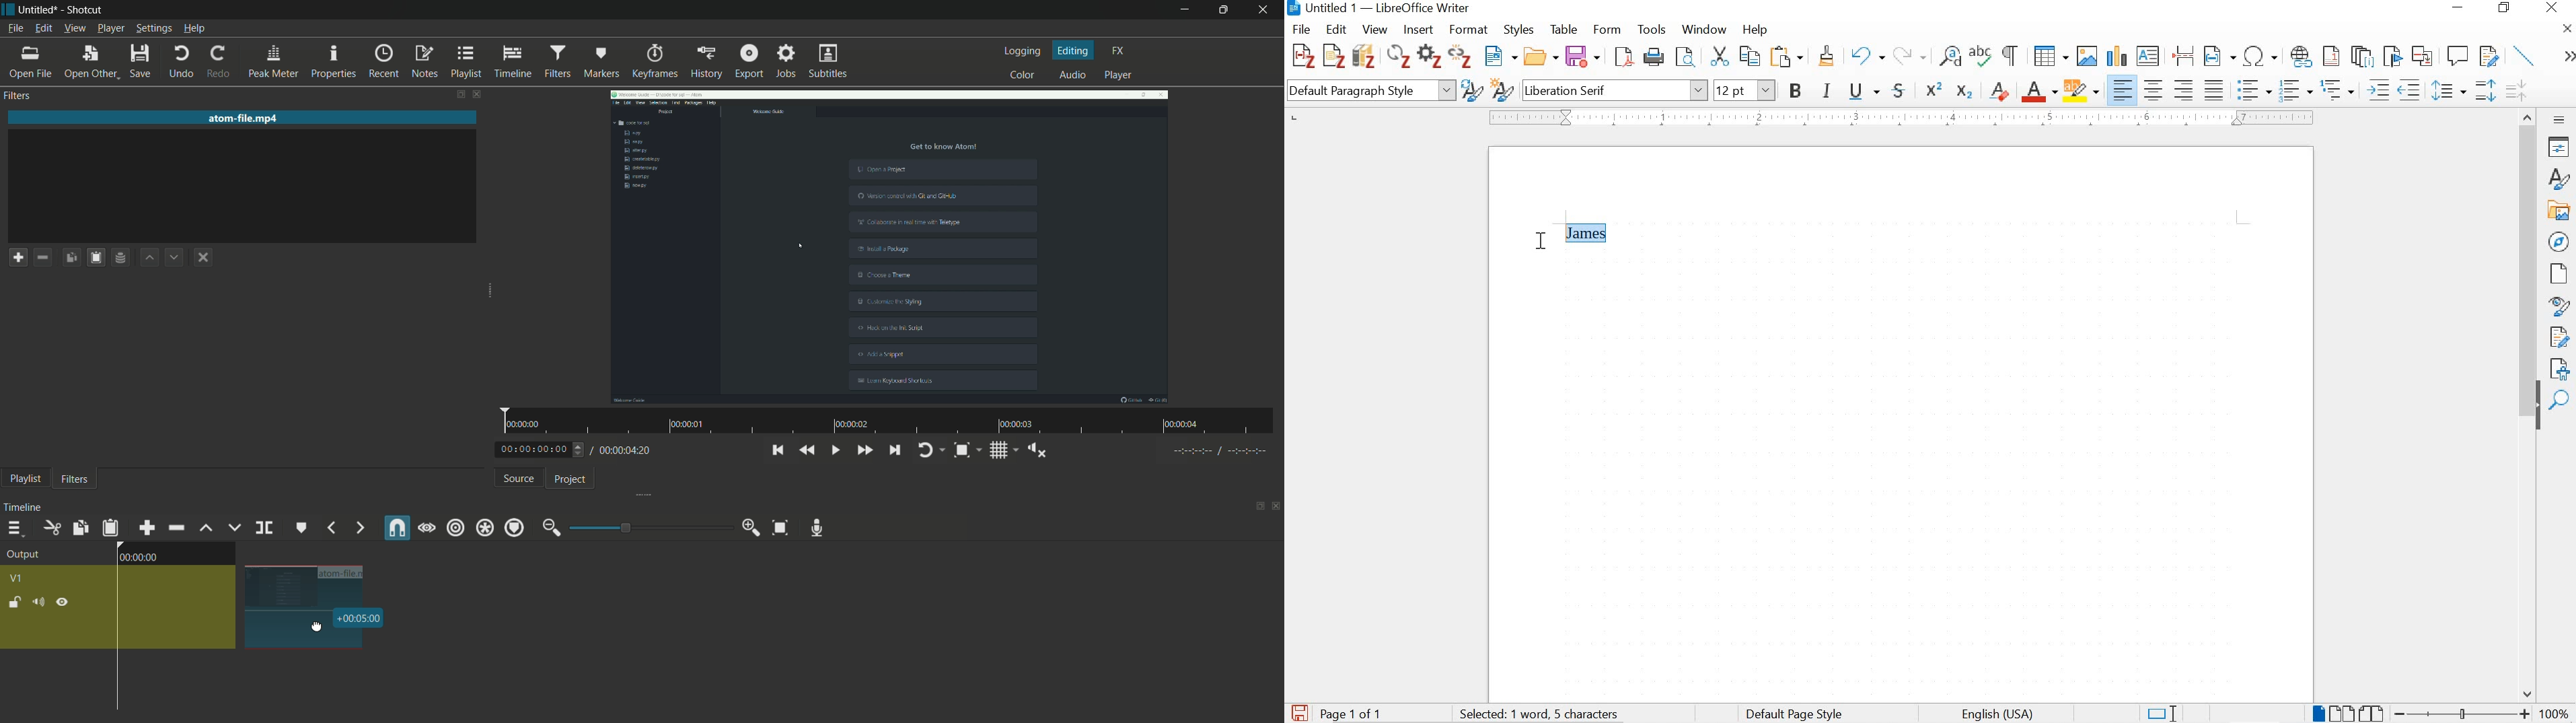 The image size is (2576, 728). I want to click on toggle player looping, so click(929, 450).